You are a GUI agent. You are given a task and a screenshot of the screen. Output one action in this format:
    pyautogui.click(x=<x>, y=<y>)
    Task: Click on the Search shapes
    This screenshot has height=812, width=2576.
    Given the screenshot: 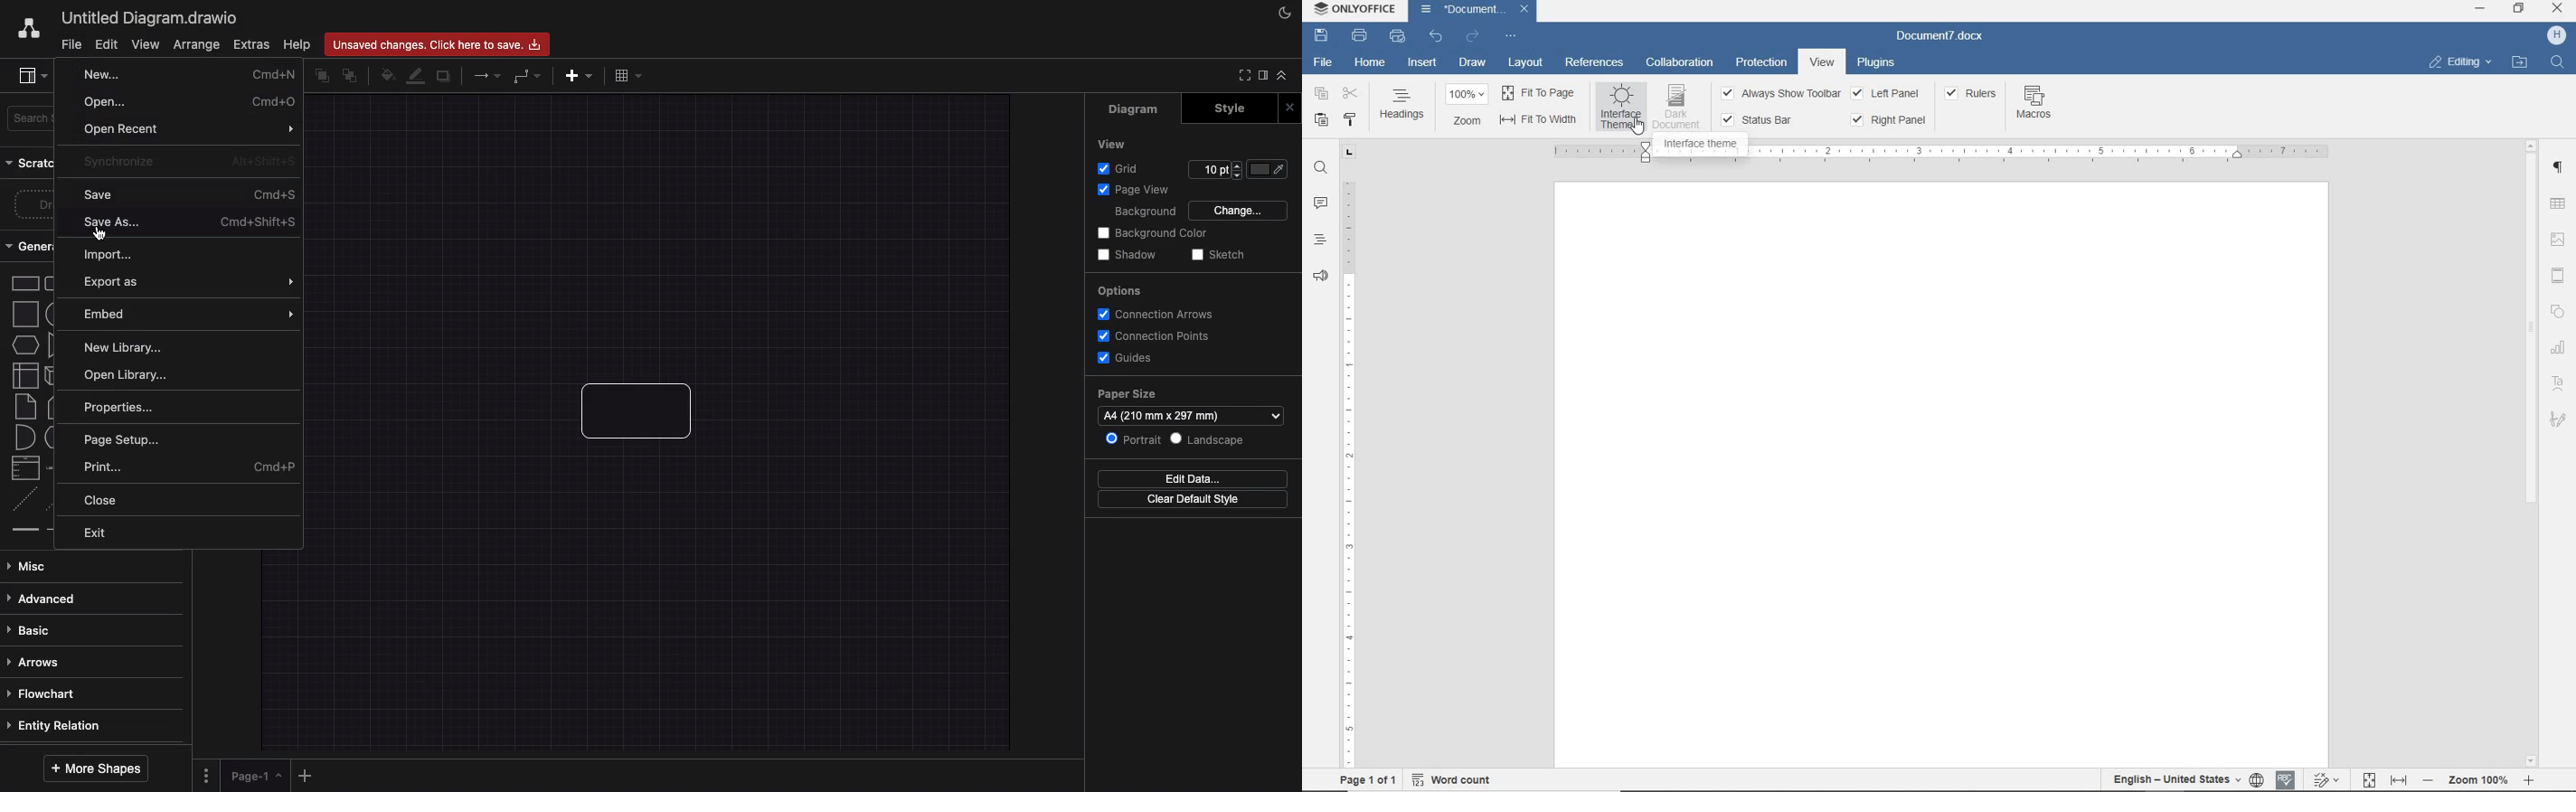 What is the action you would take?
    pyautogui.click(x=32, y=119)
    